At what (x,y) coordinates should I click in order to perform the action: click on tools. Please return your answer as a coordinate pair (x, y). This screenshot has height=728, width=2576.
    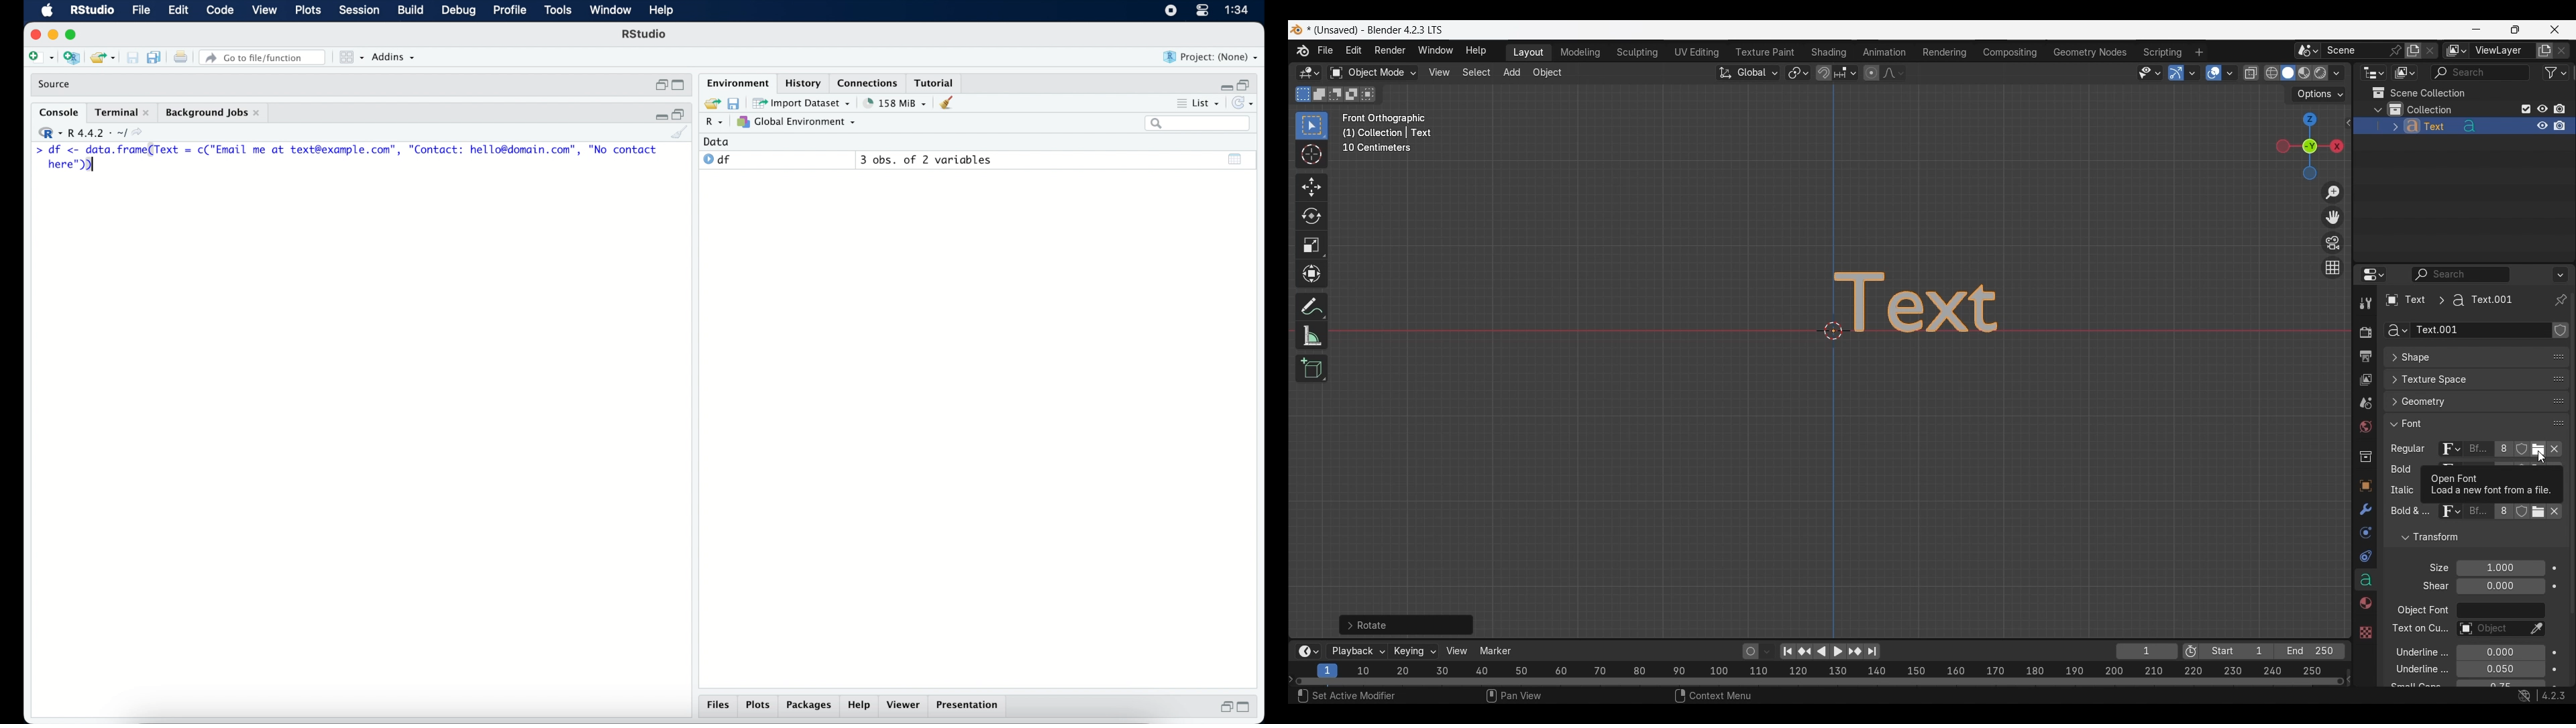
    Looking at the image, I should click on (557, 11).